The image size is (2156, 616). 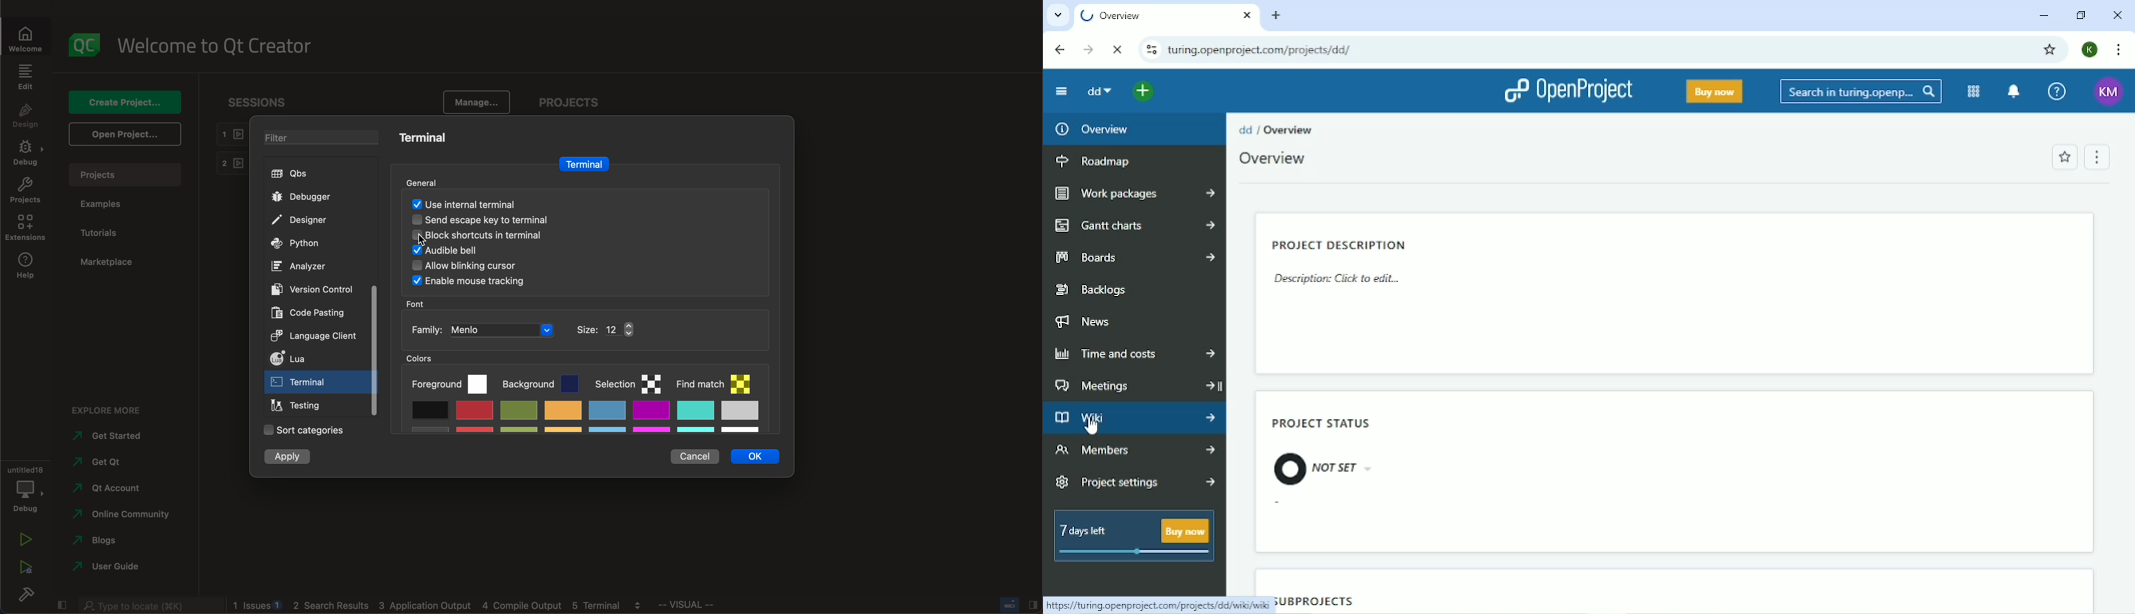 What do you see at coordinates (593, 393) in the screenshot?
I see `colors palette ` at bounding box center [593, 393].